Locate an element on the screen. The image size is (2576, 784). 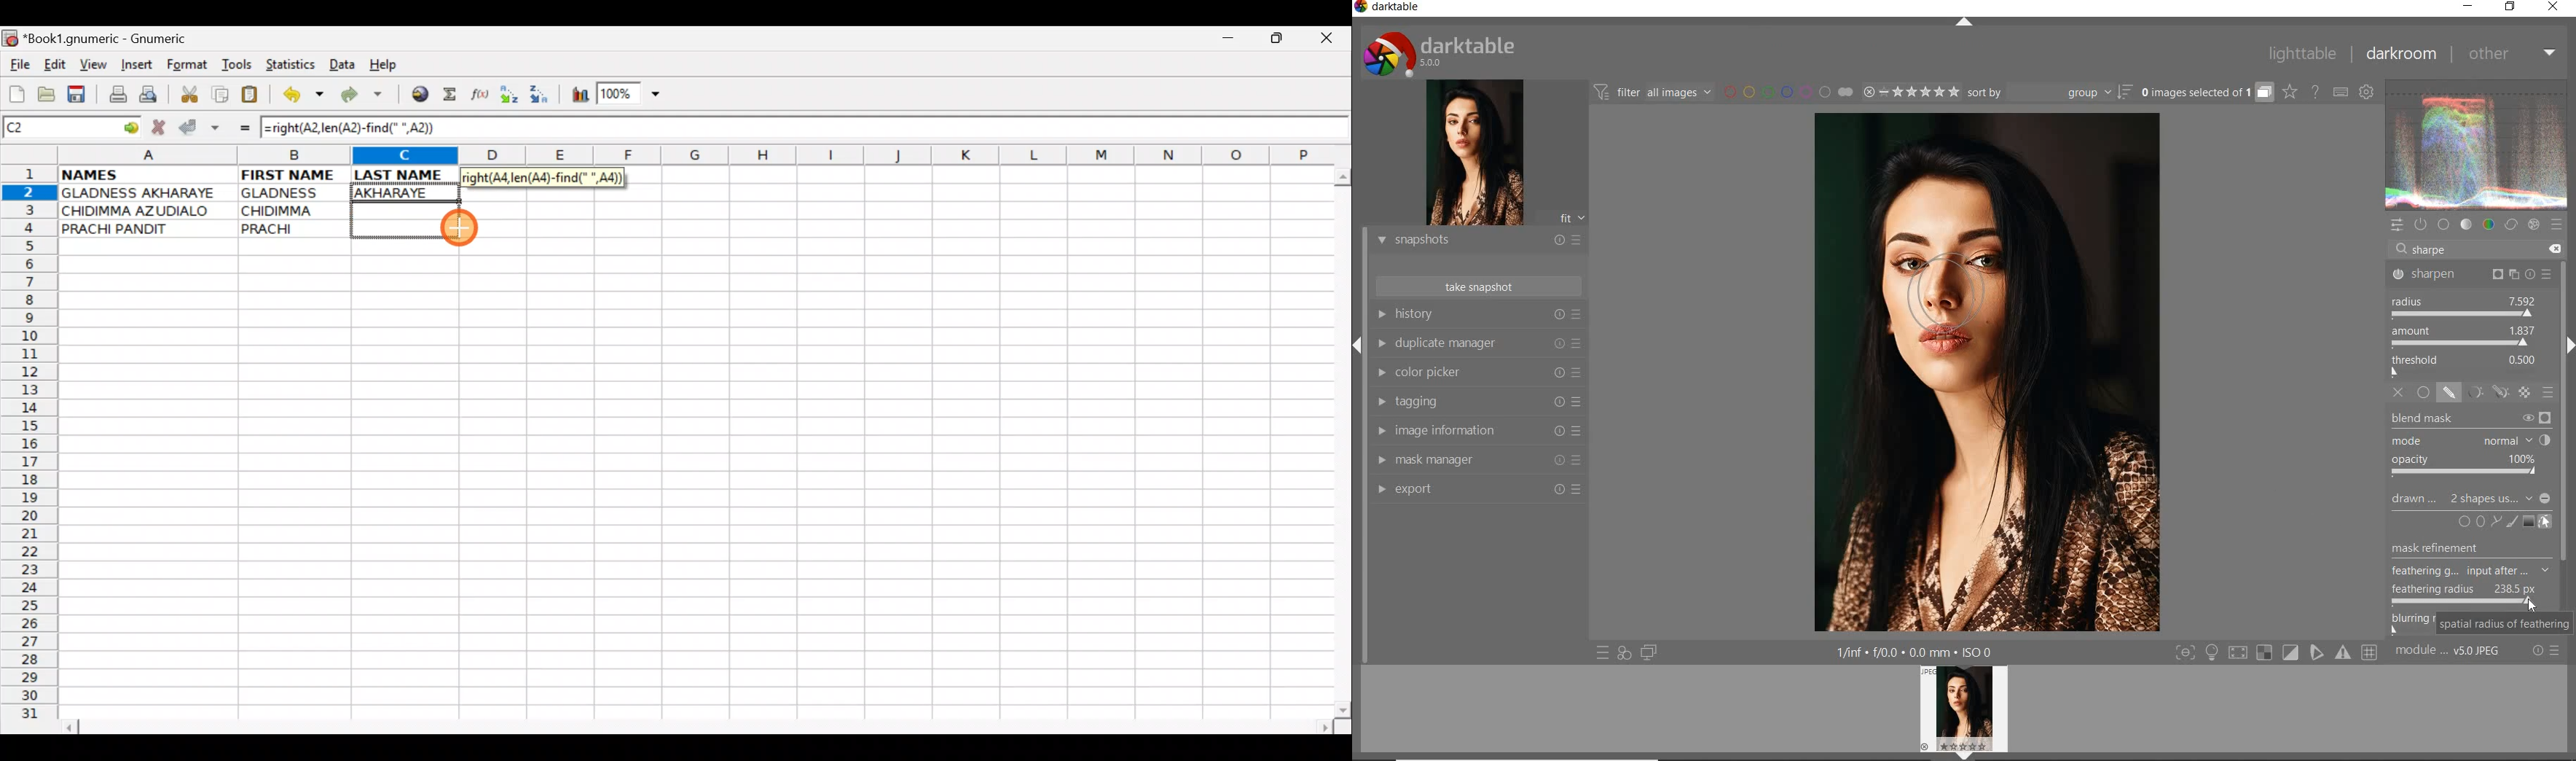
RADIUS is located at coordinates (2464, 305).